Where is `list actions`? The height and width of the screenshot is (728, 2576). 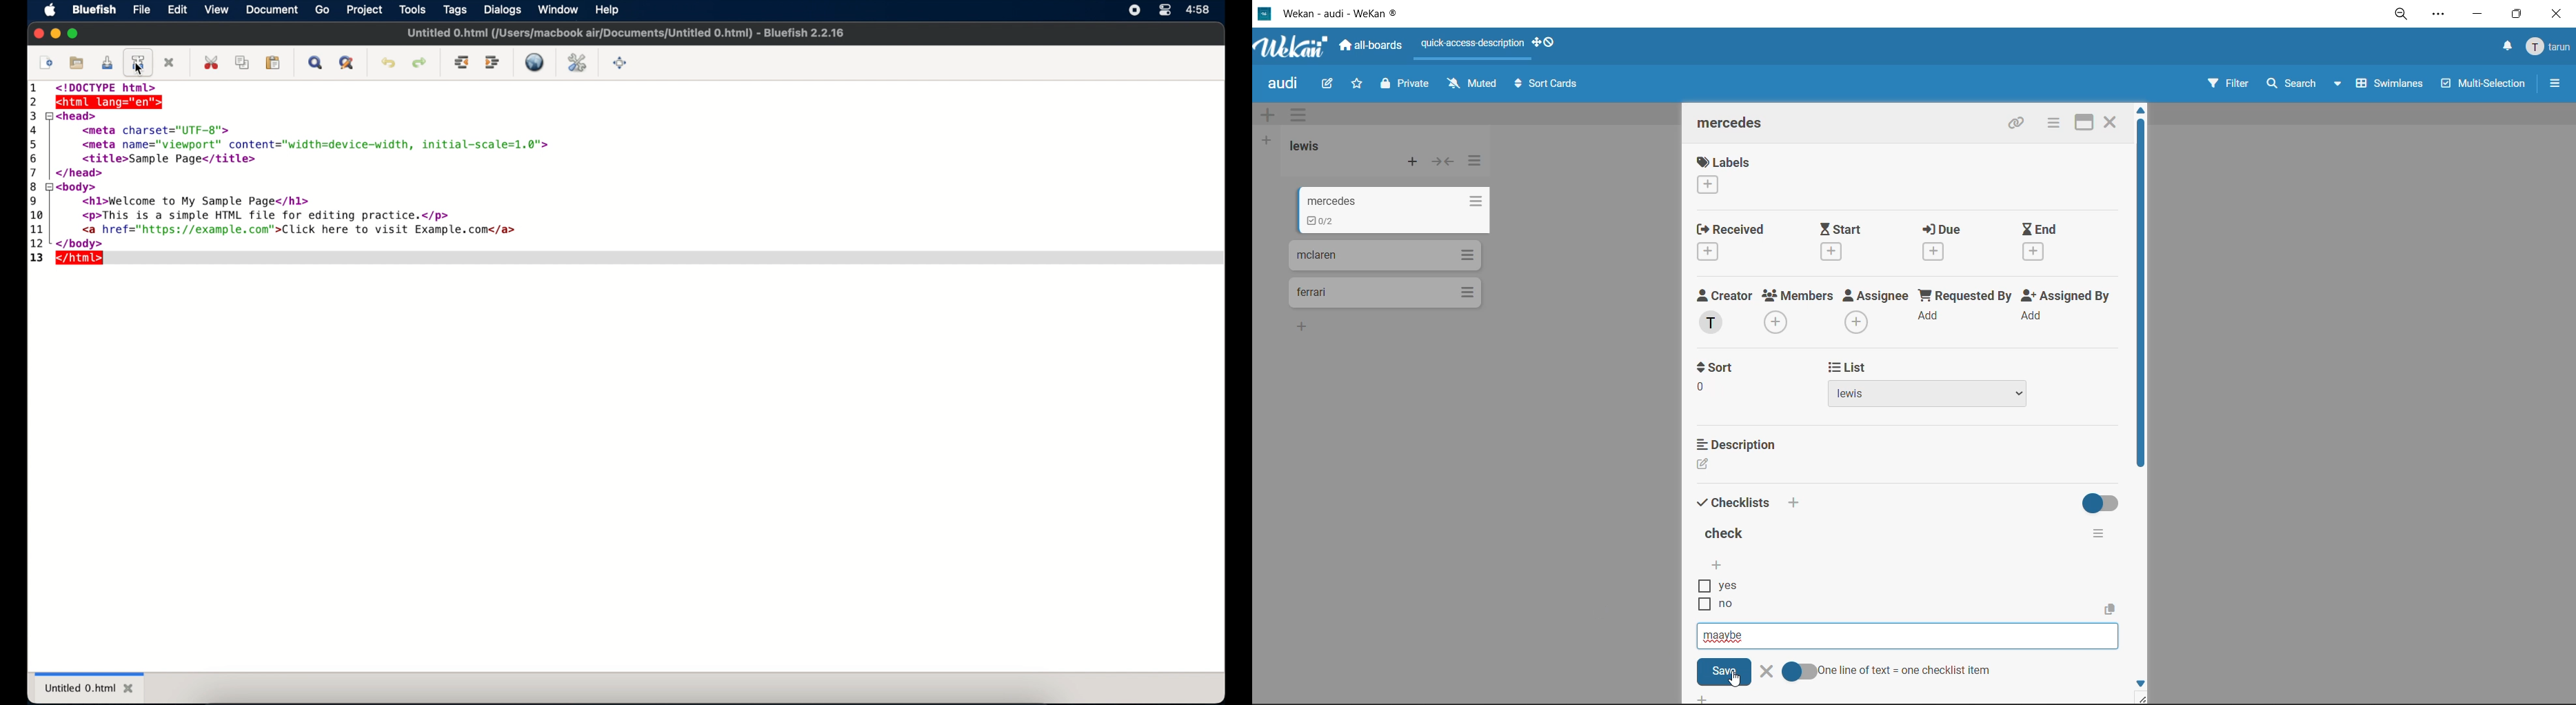
list actions is located at coordinates (1476, 165).